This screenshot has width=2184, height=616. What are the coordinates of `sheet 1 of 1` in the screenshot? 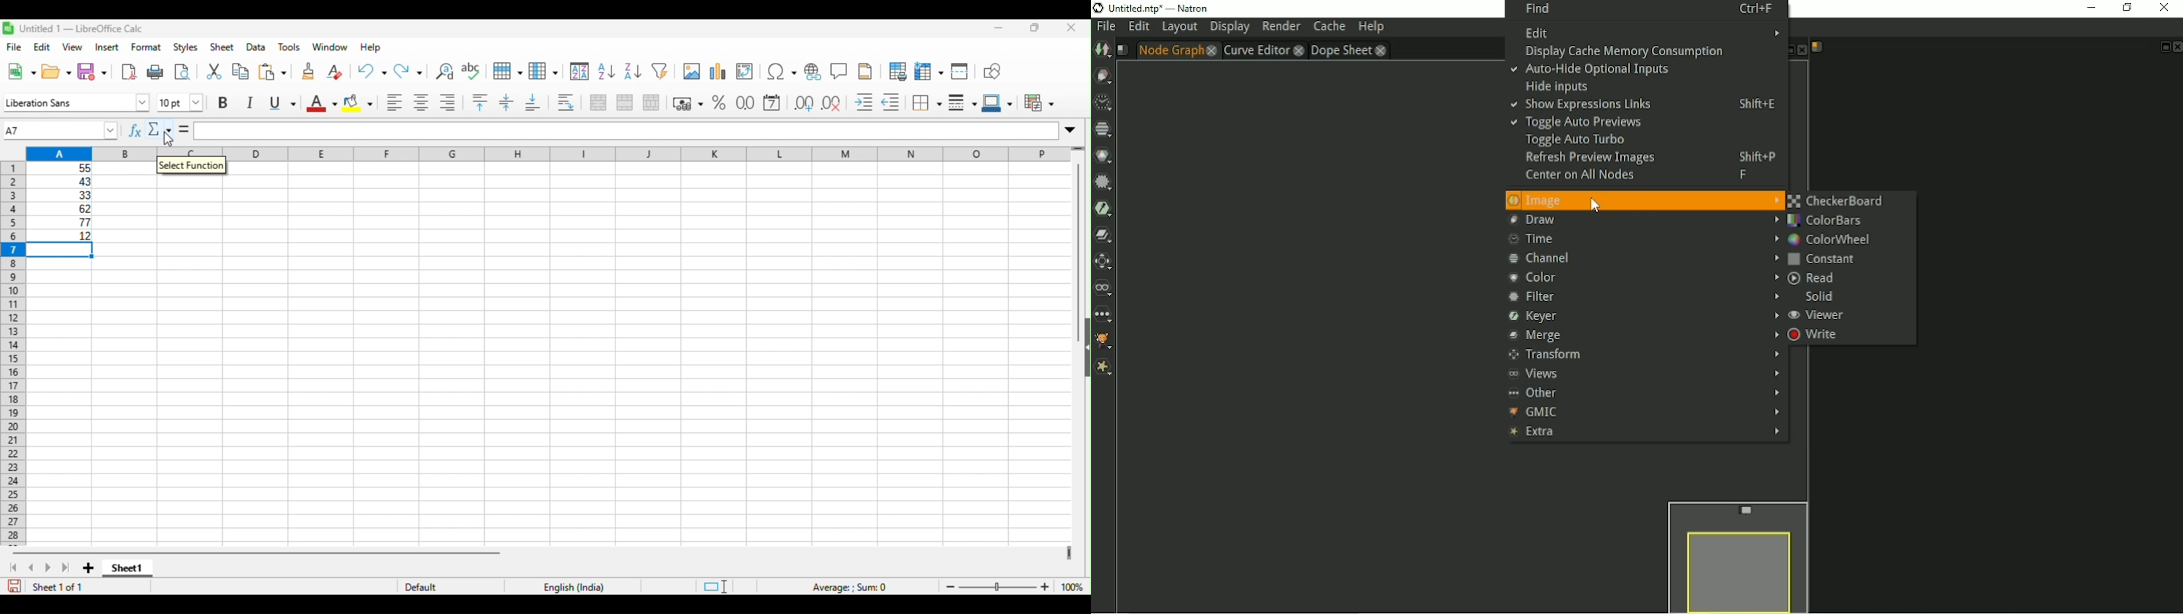 It's located at (59, 587).